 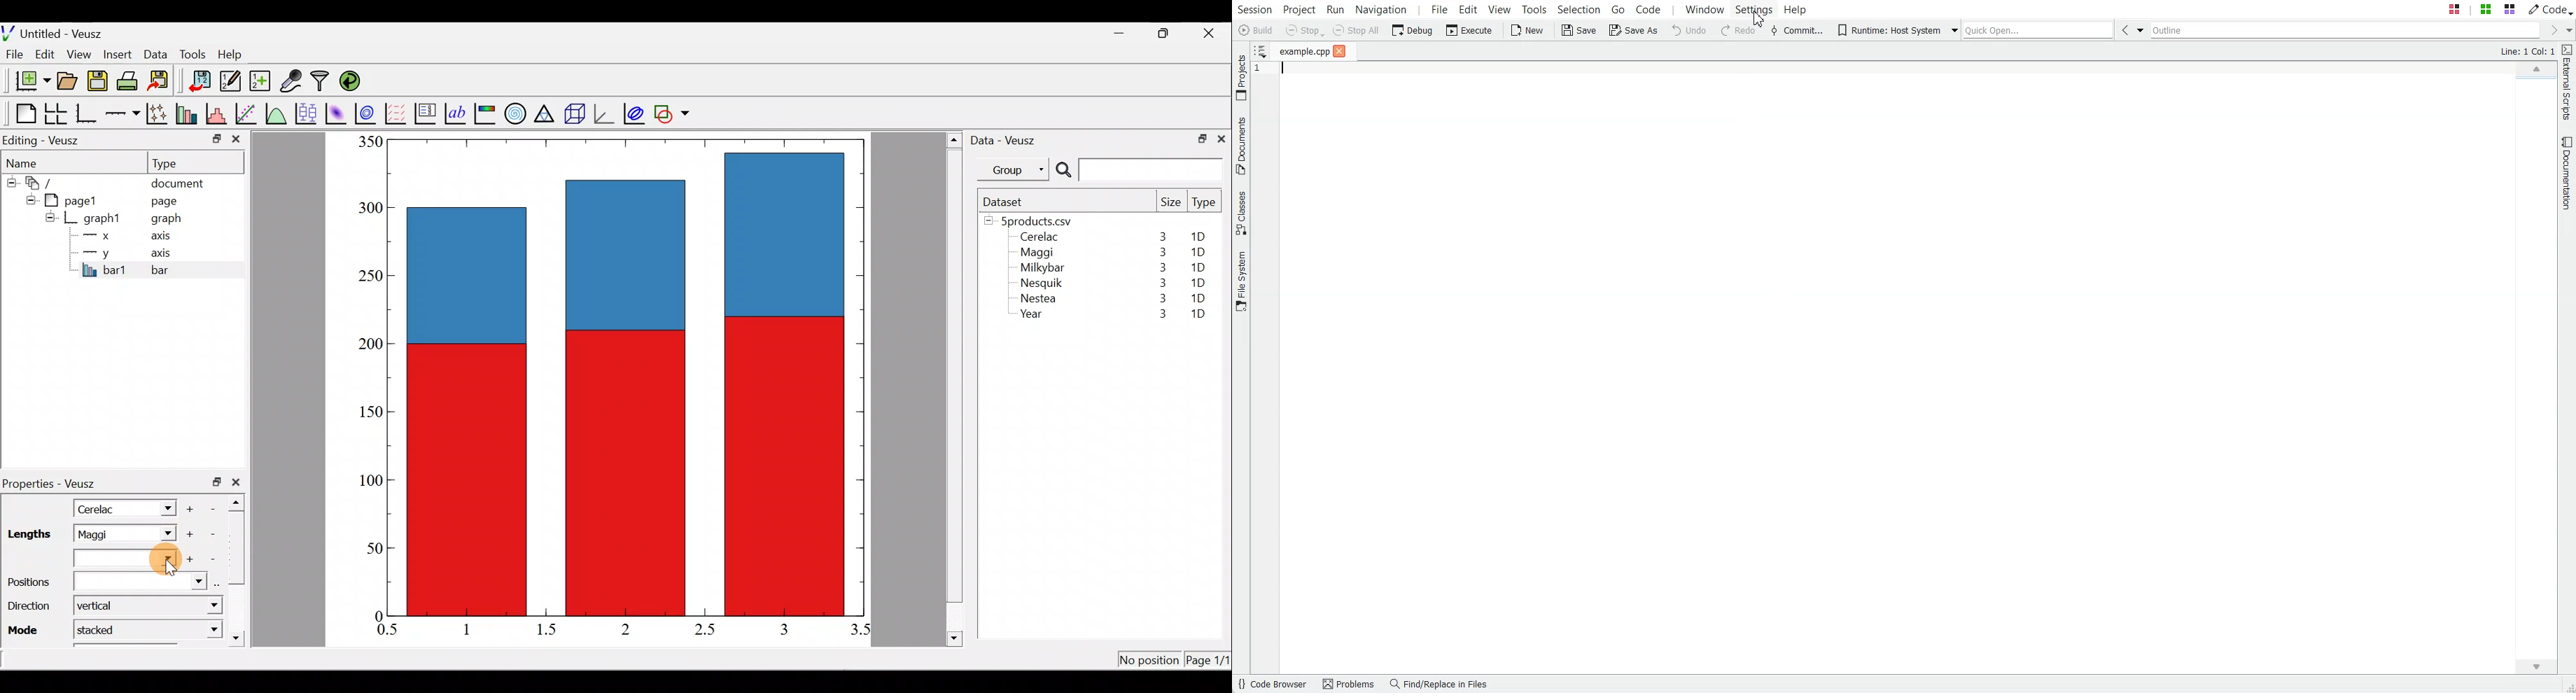 I want to click on 1D, so click(x=1197, y=252).